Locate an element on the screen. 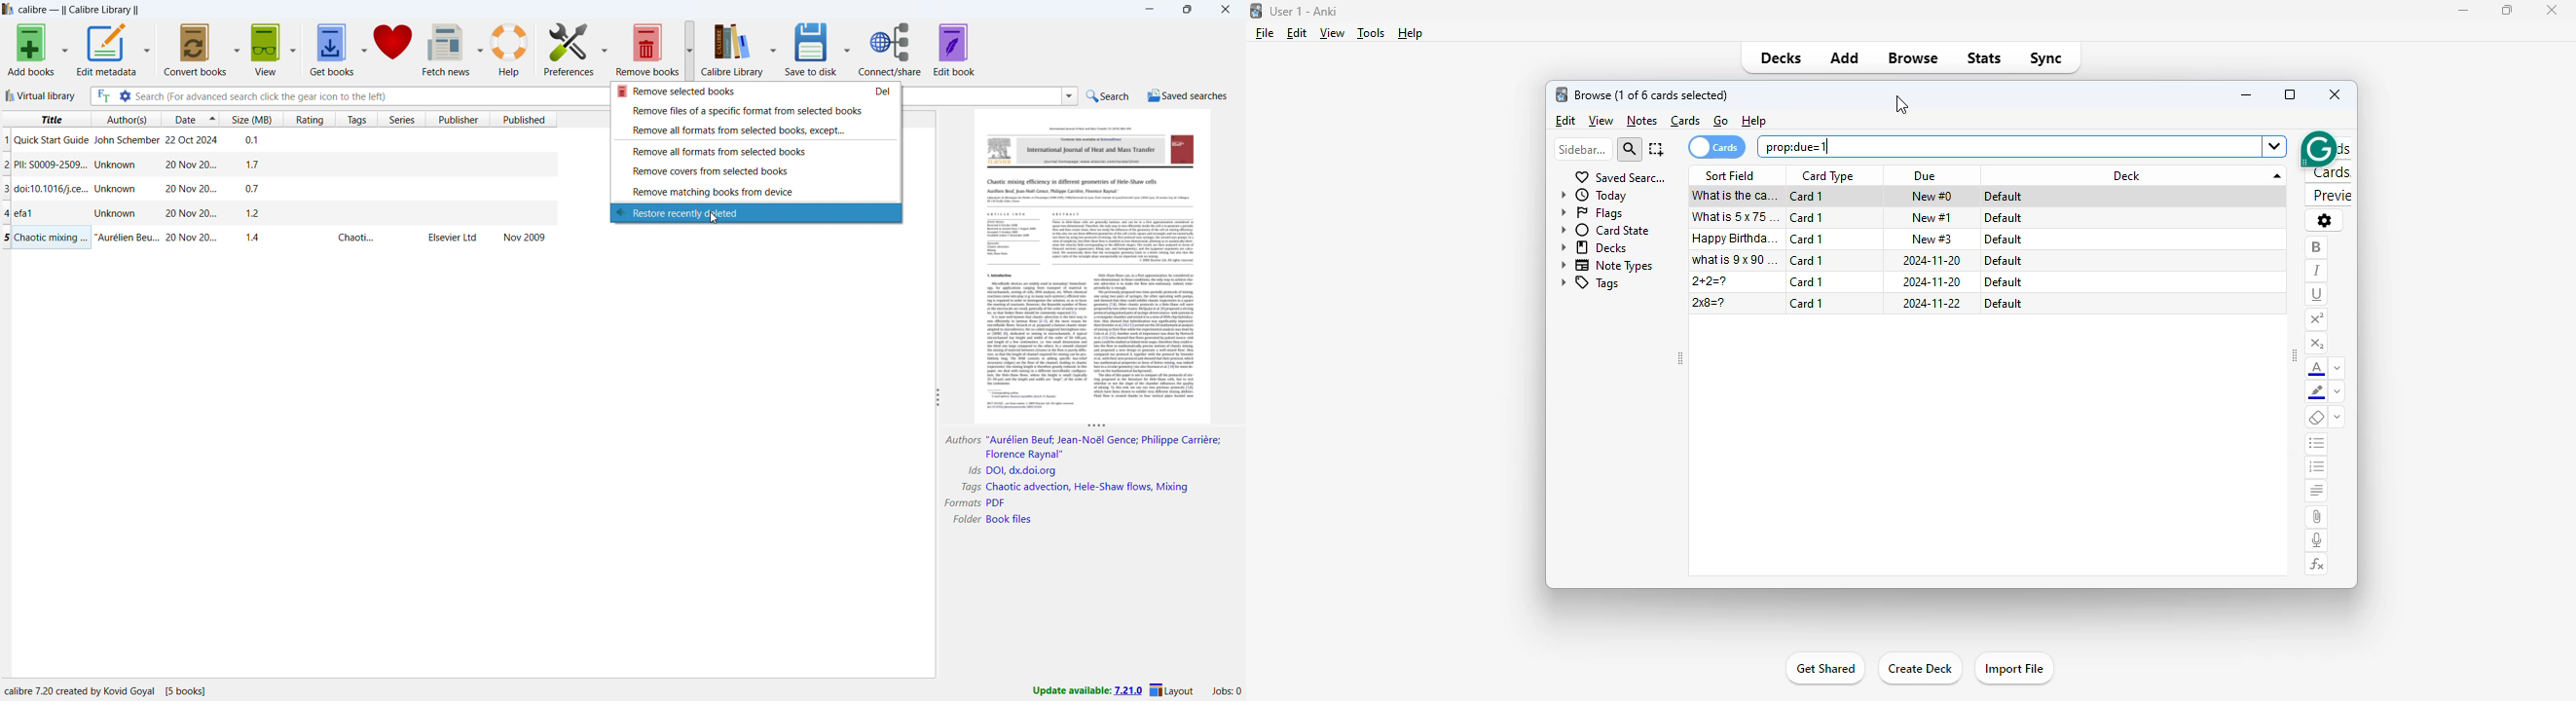 Image resolution: width=2576 pixels, height=728 pixels. search is located at coordinates (1630, 149).